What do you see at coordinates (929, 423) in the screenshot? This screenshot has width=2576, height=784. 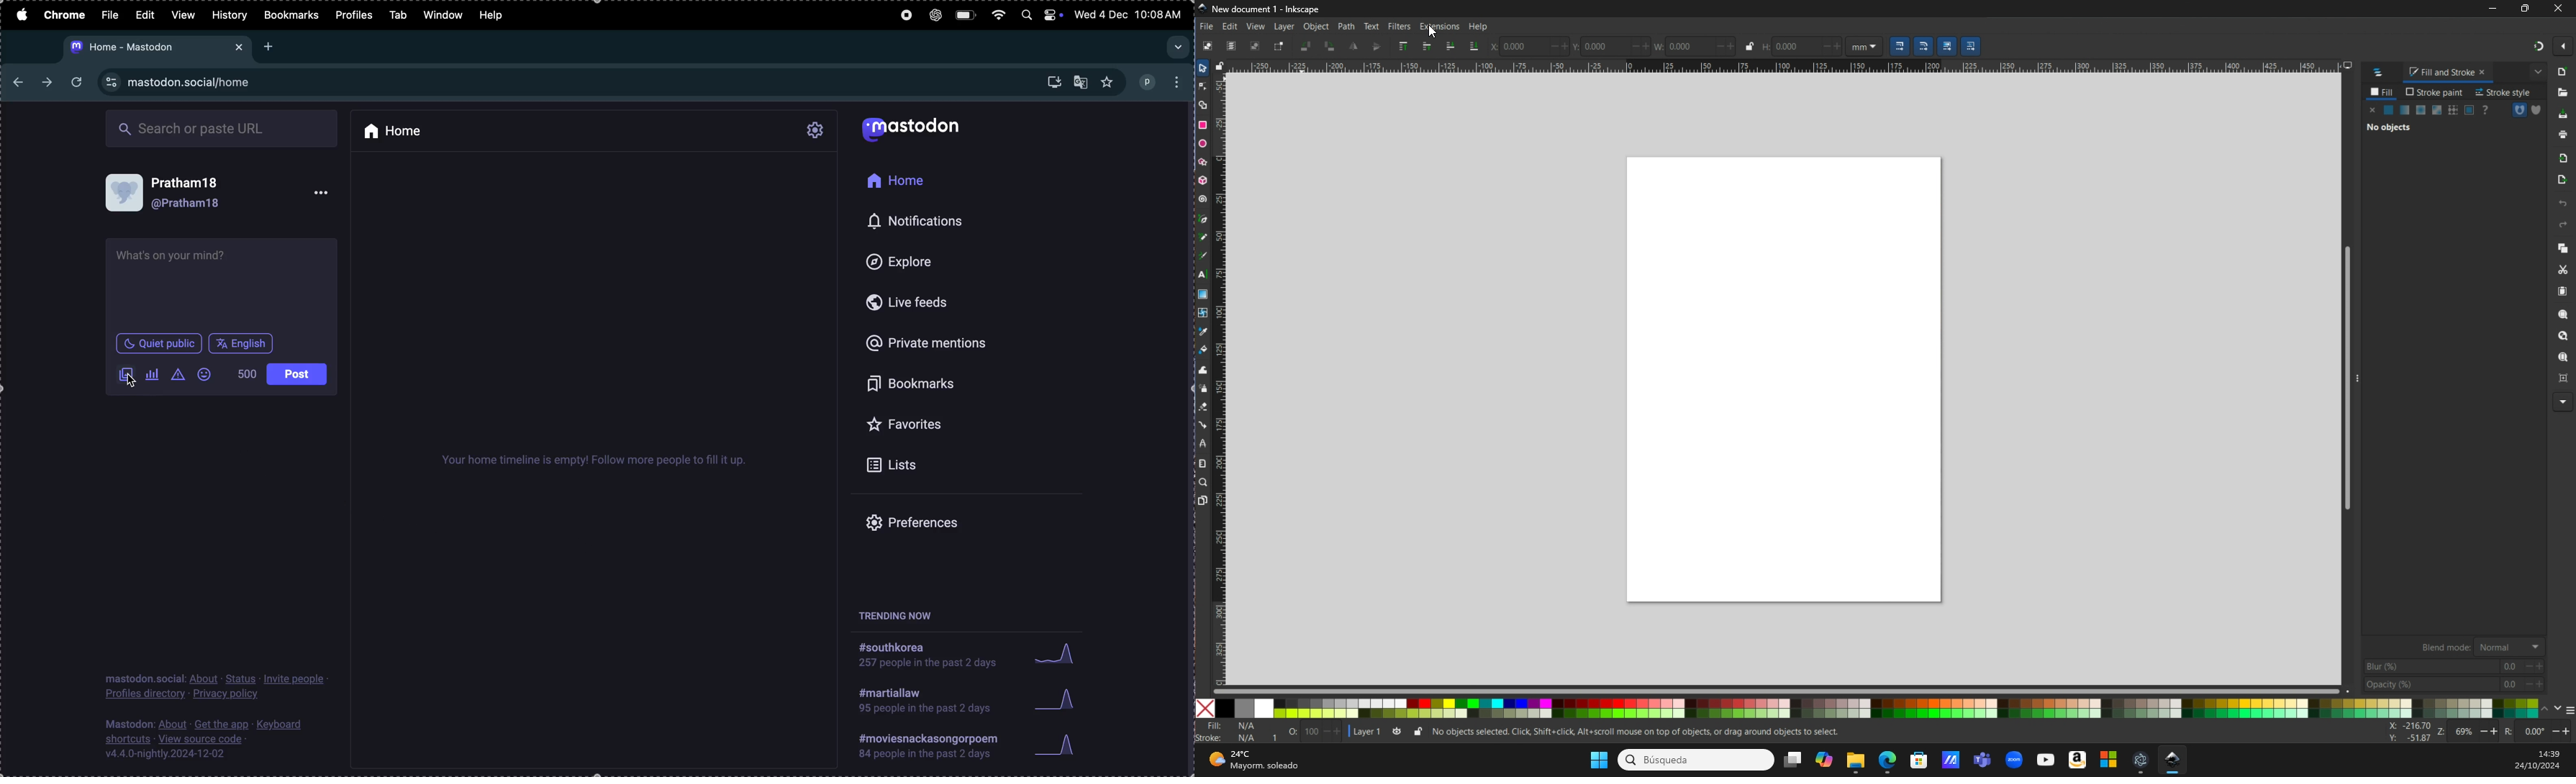 I see `Favourites` at bounding box center [929, 423].